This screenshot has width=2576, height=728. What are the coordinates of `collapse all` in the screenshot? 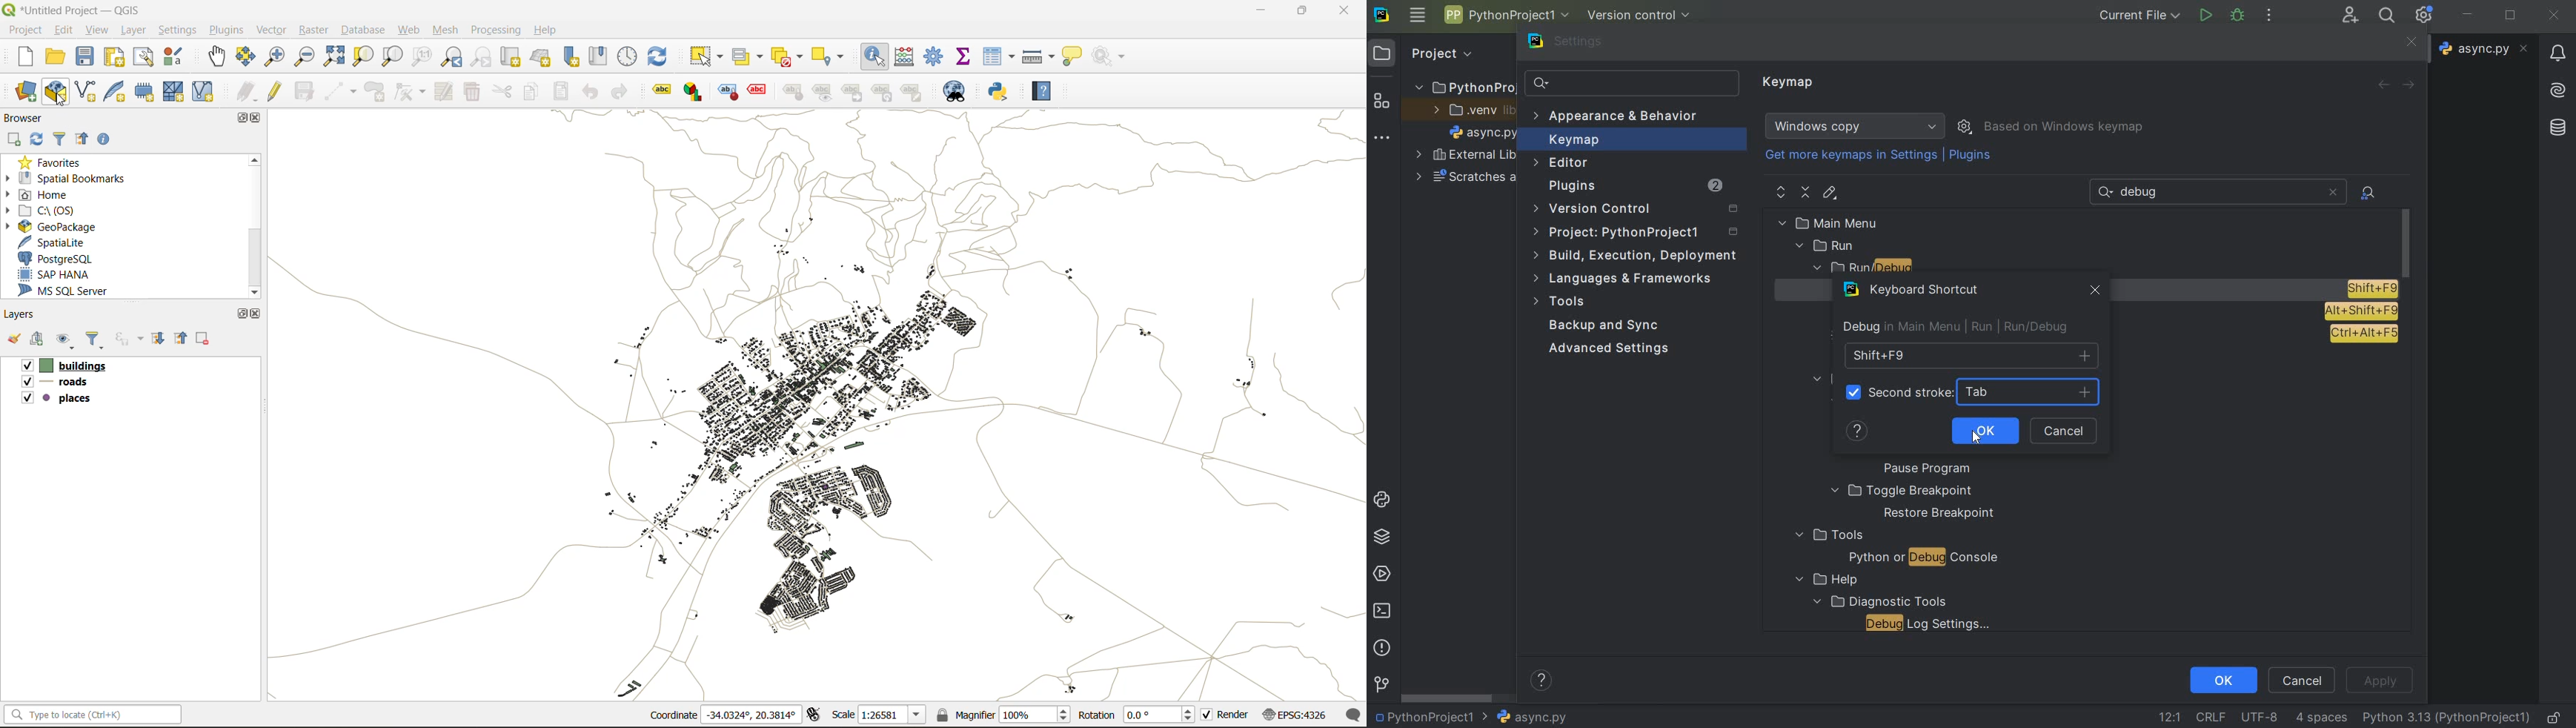 It's located at (85, 140).